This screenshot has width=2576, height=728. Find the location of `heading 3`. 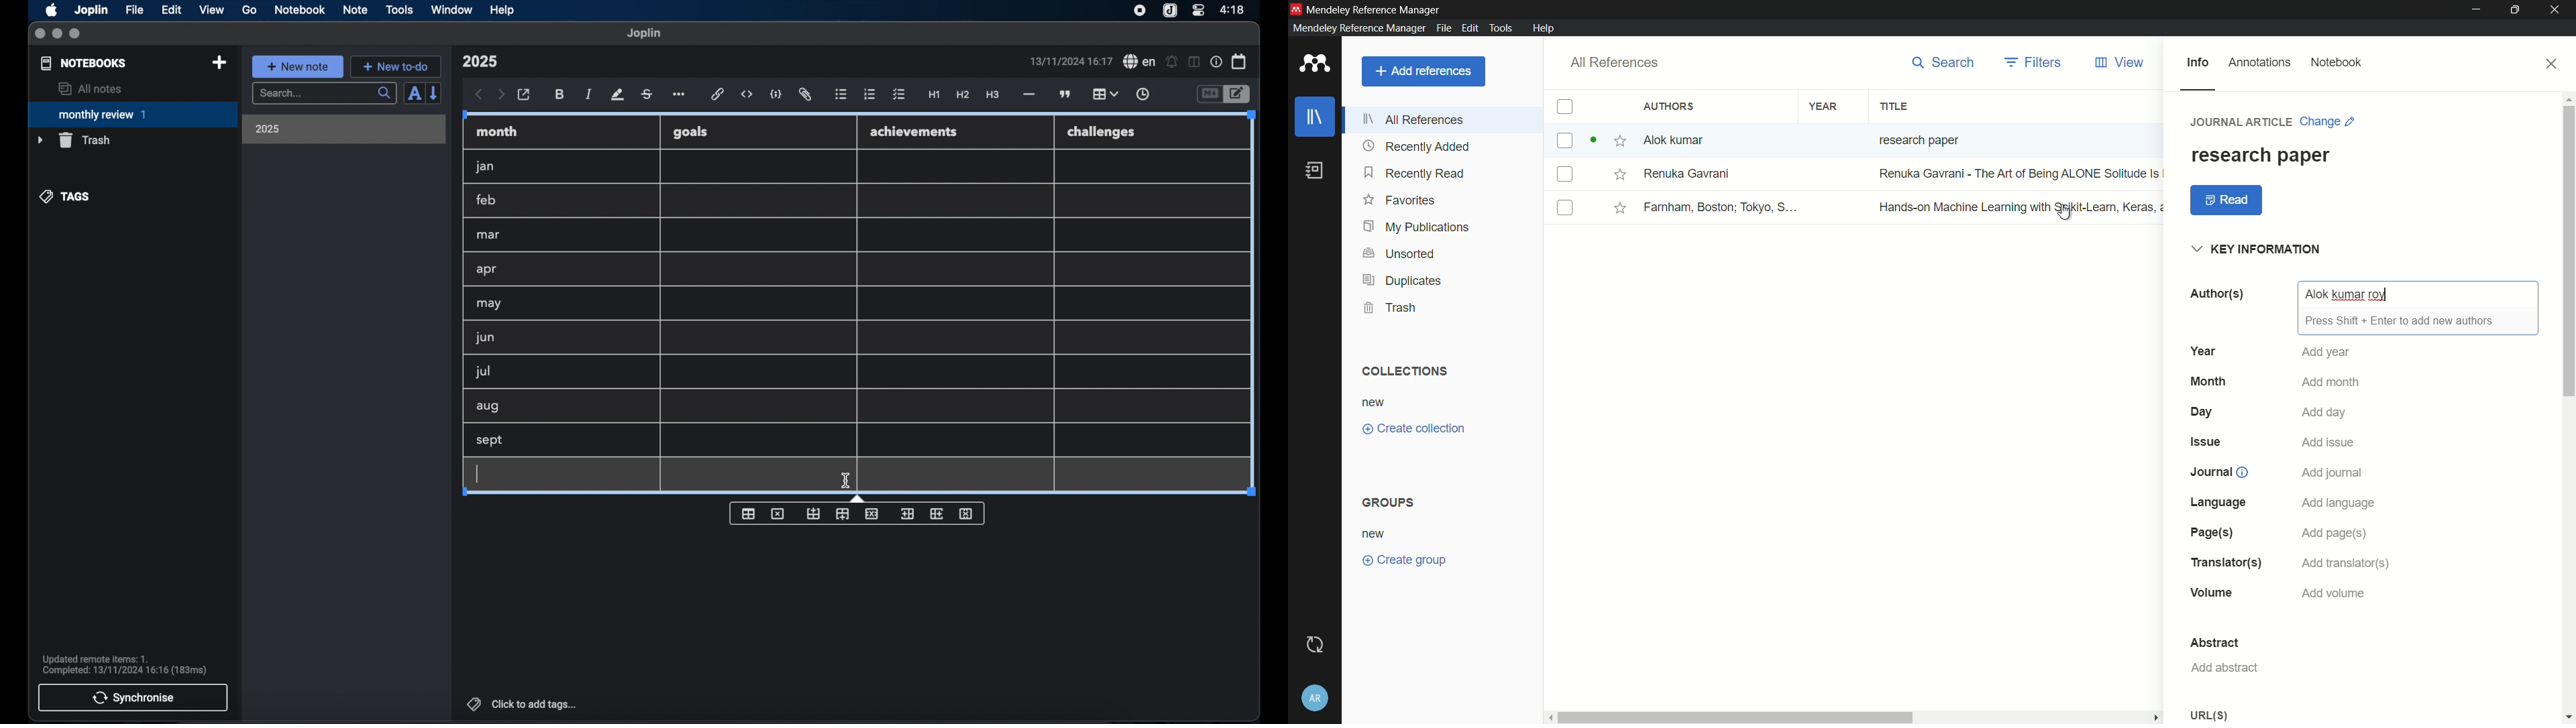

heading 3 is located at coordinates (992, 95).